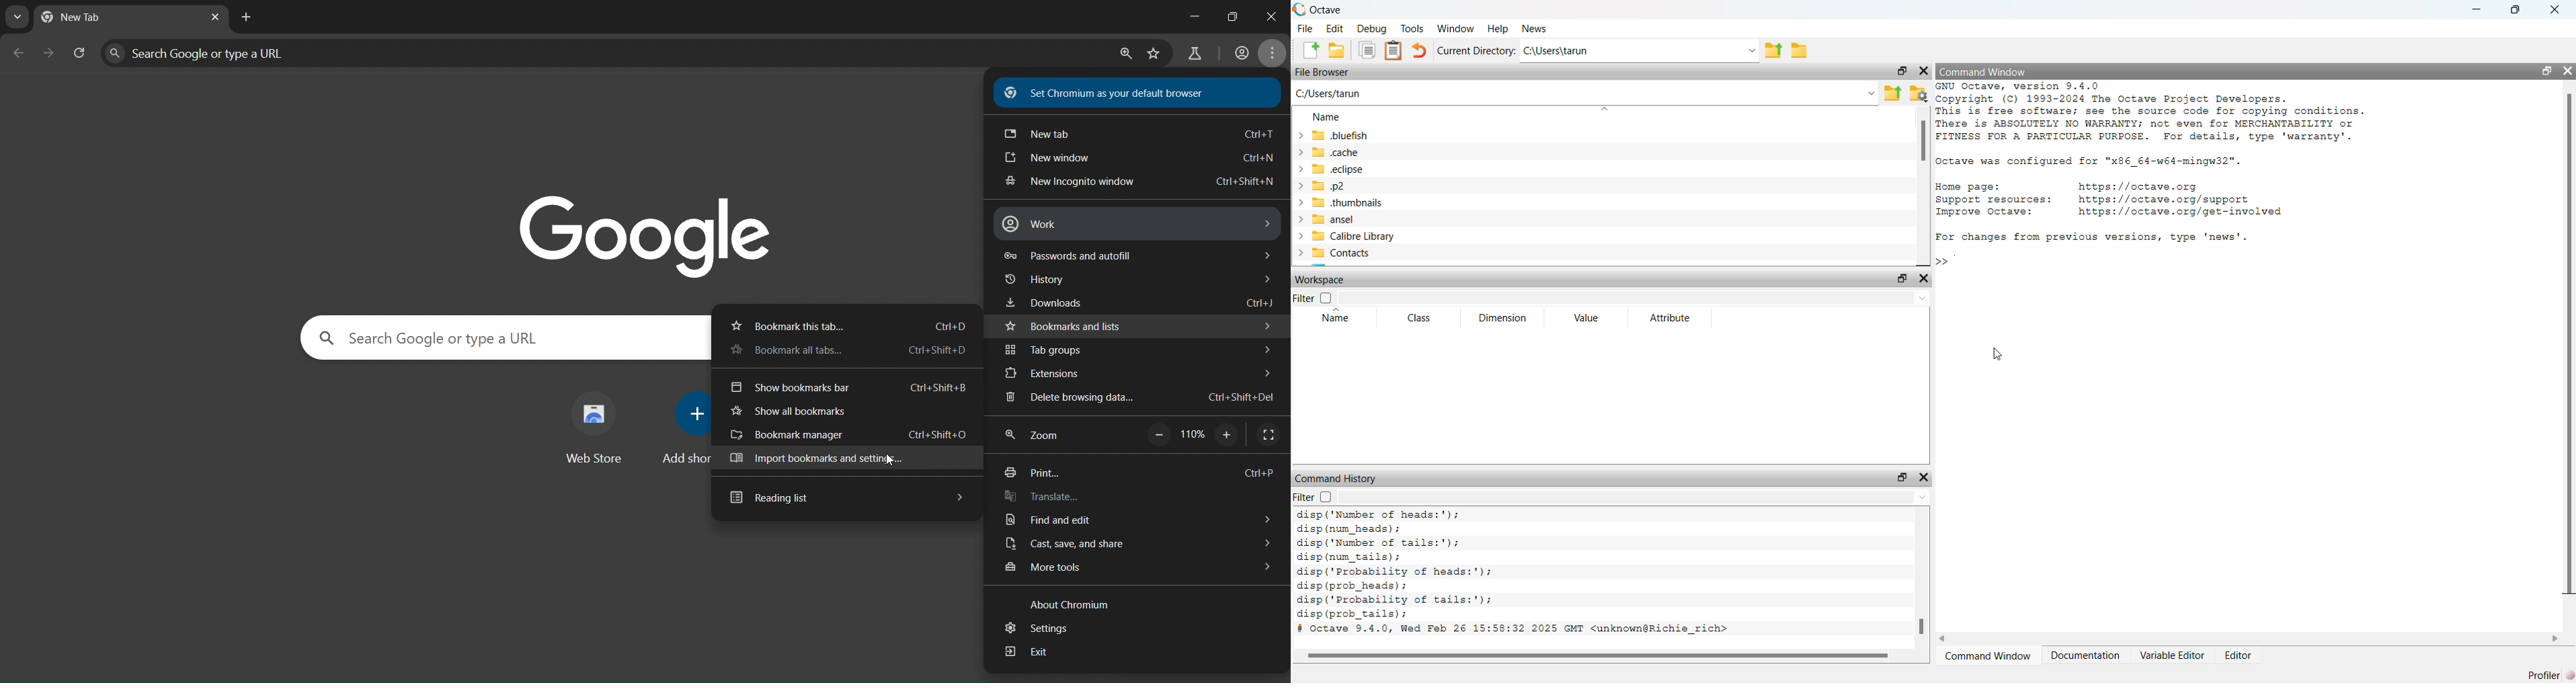 Image resolution: width=2576 pixels, height=700 pixels. Describe the element at coordinates (1986, 71) in the screenshot. I see `Command Window` at that location.